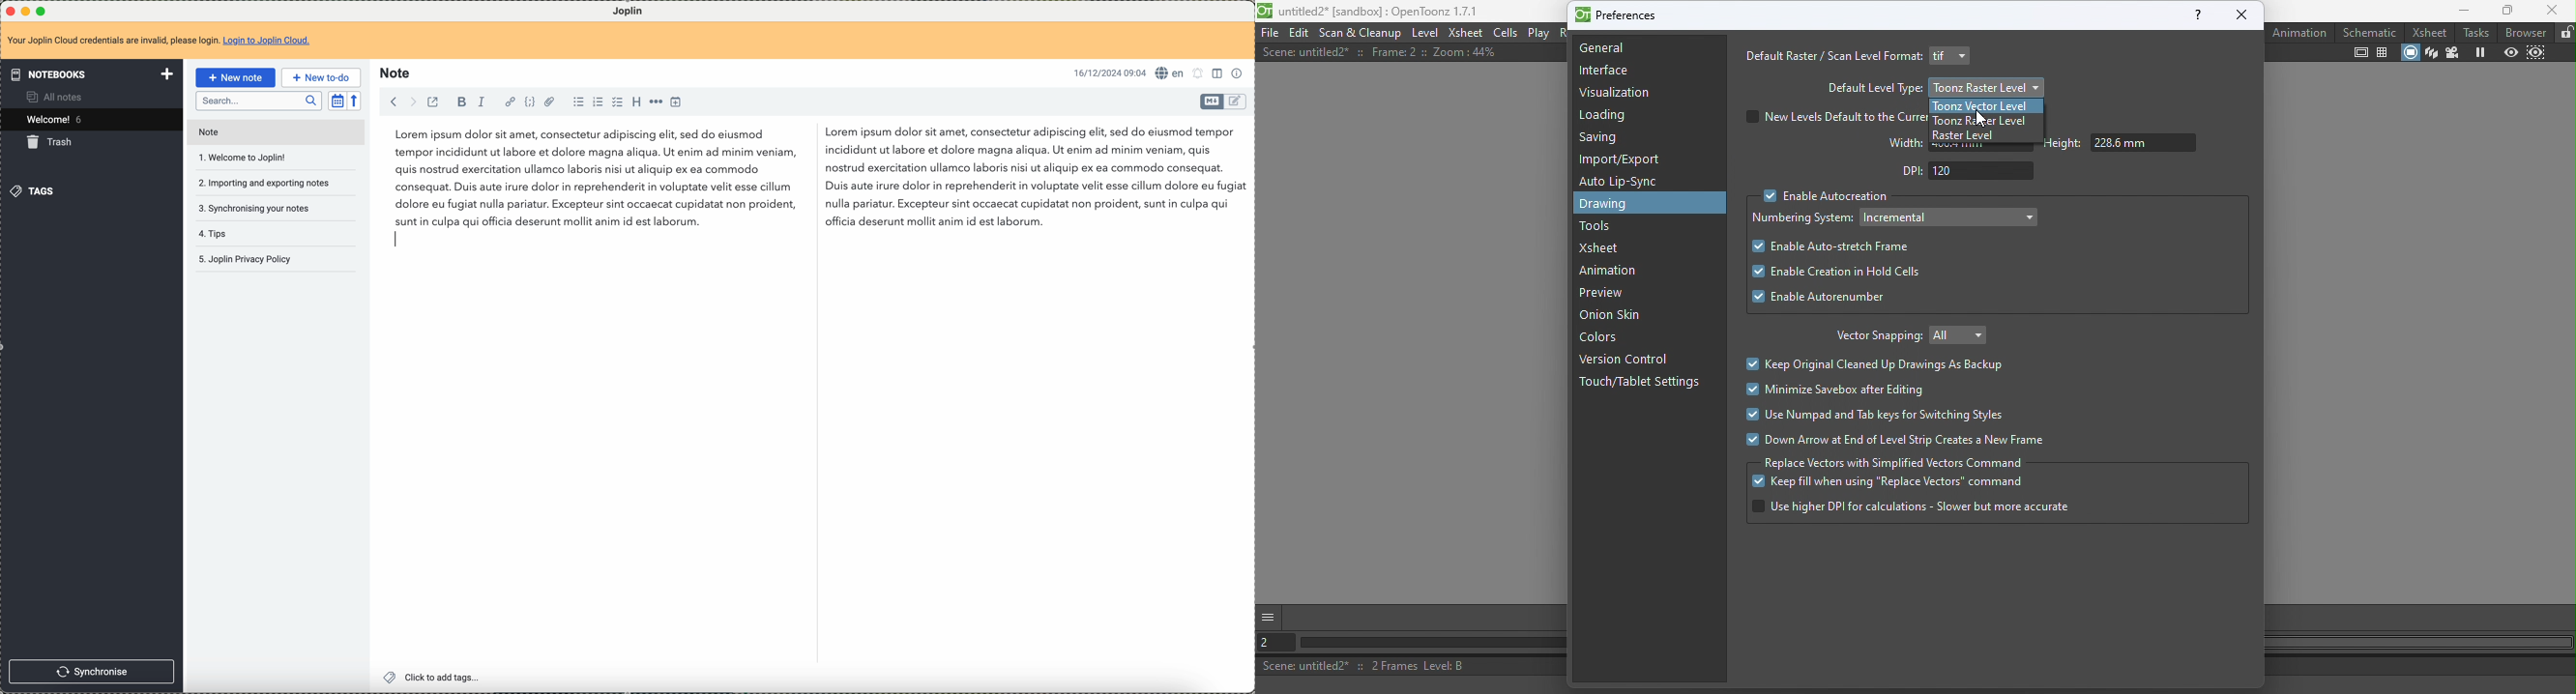  What do you see at coordinates (93, 672) in the screenshot?
I see `synchronise` at bounding box center [93, 672].